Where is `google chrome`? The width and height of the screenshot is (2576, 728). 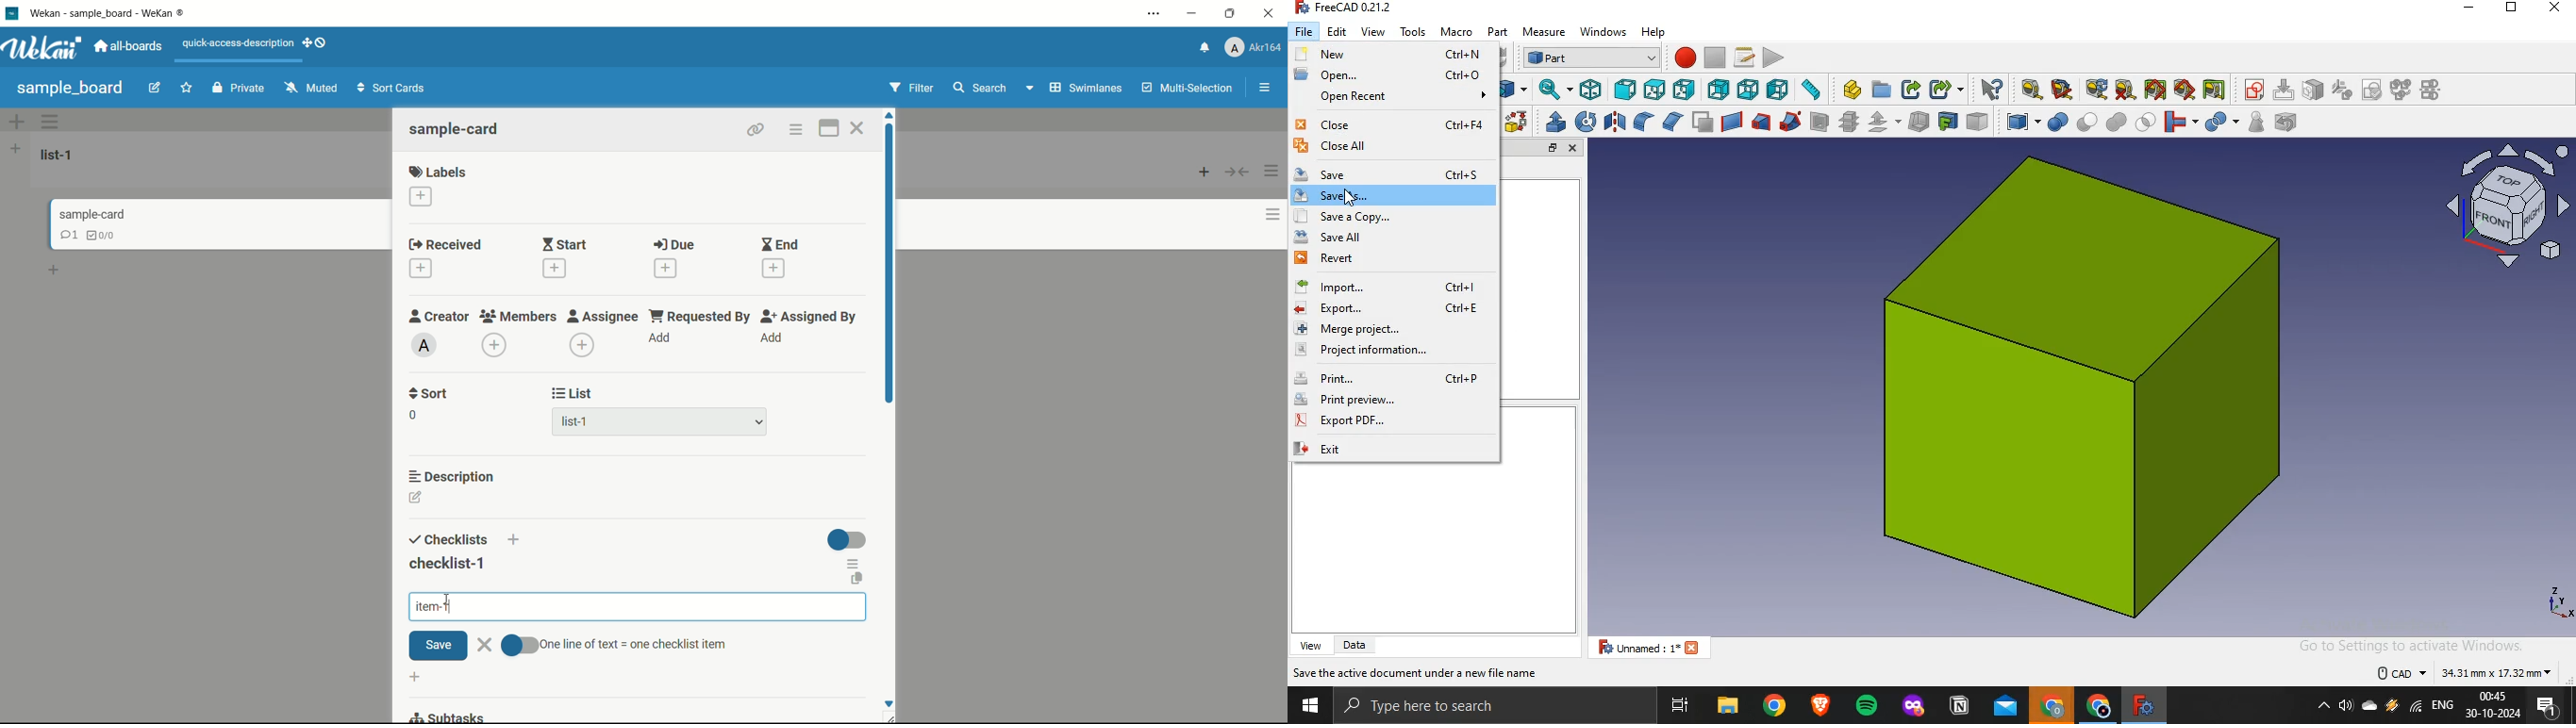
google chrome is located at coordinates (1774, 705).